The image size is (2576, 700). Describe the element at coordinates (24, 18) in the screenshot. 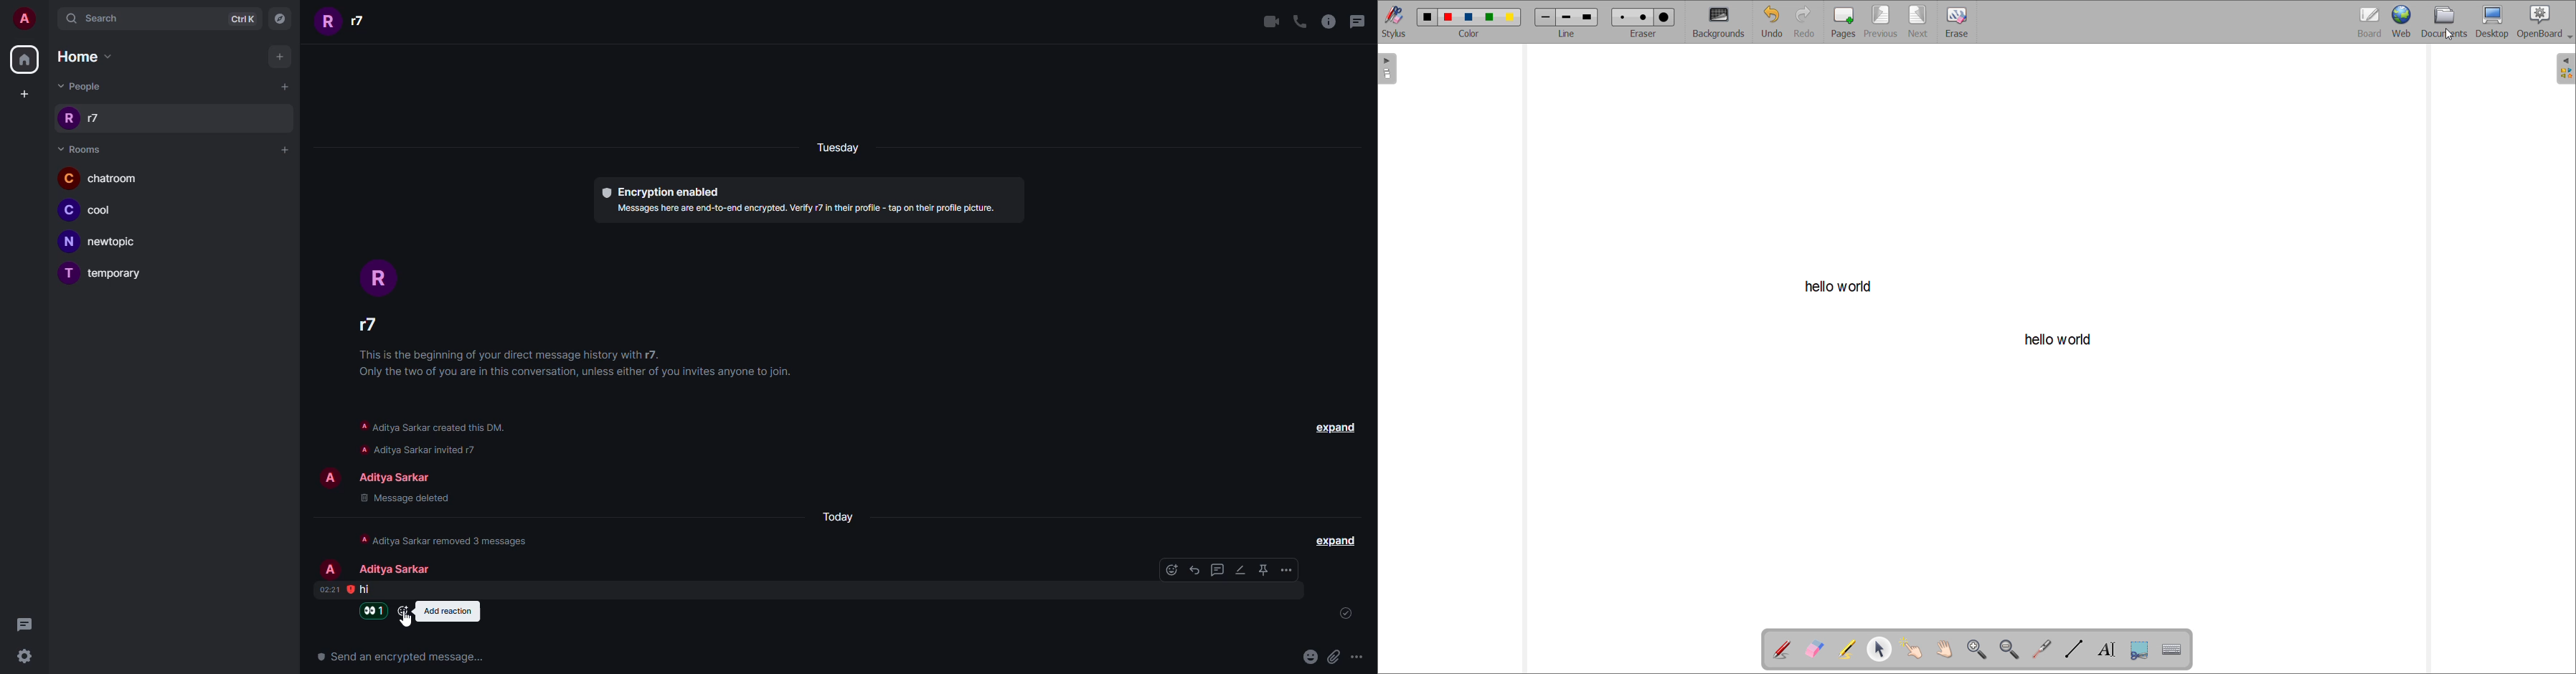

I see `account` at that location.